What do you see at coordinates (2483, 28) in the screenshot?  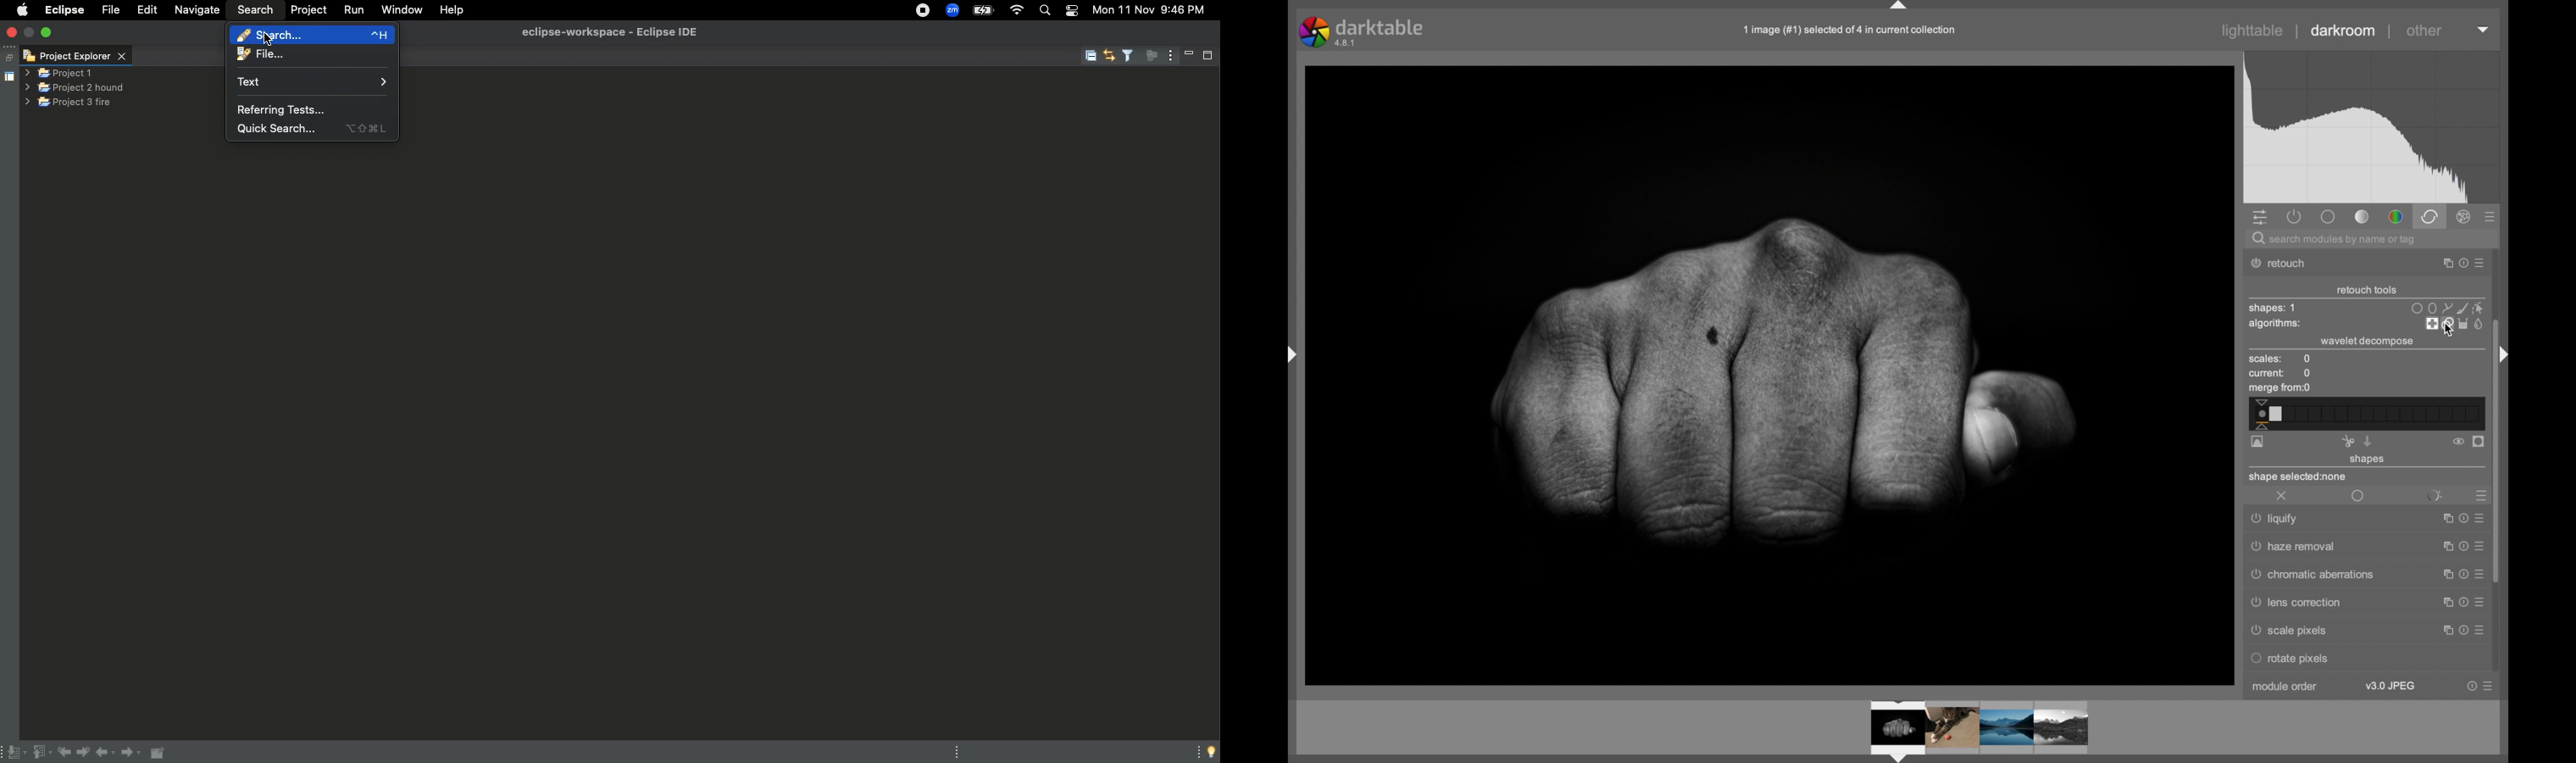 I see `dropdown menu` at bounding box center [2483, 28].